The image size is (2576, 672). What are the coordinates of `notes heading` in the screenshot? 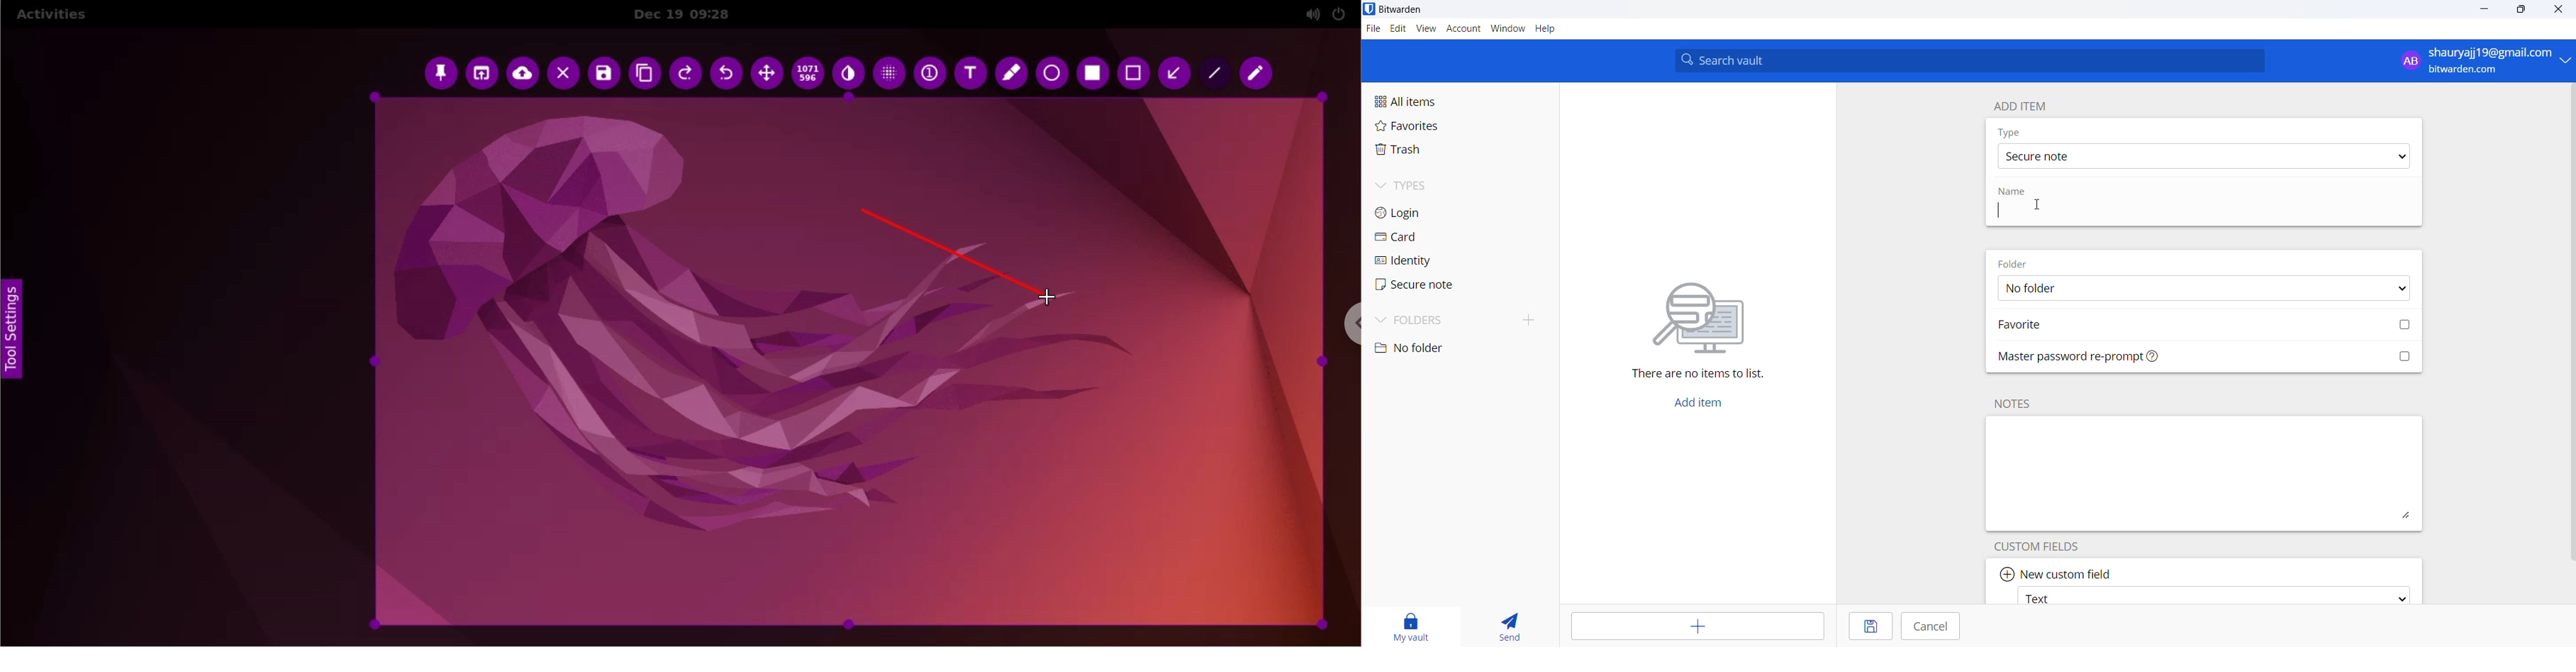 It's located at (2015, 403).